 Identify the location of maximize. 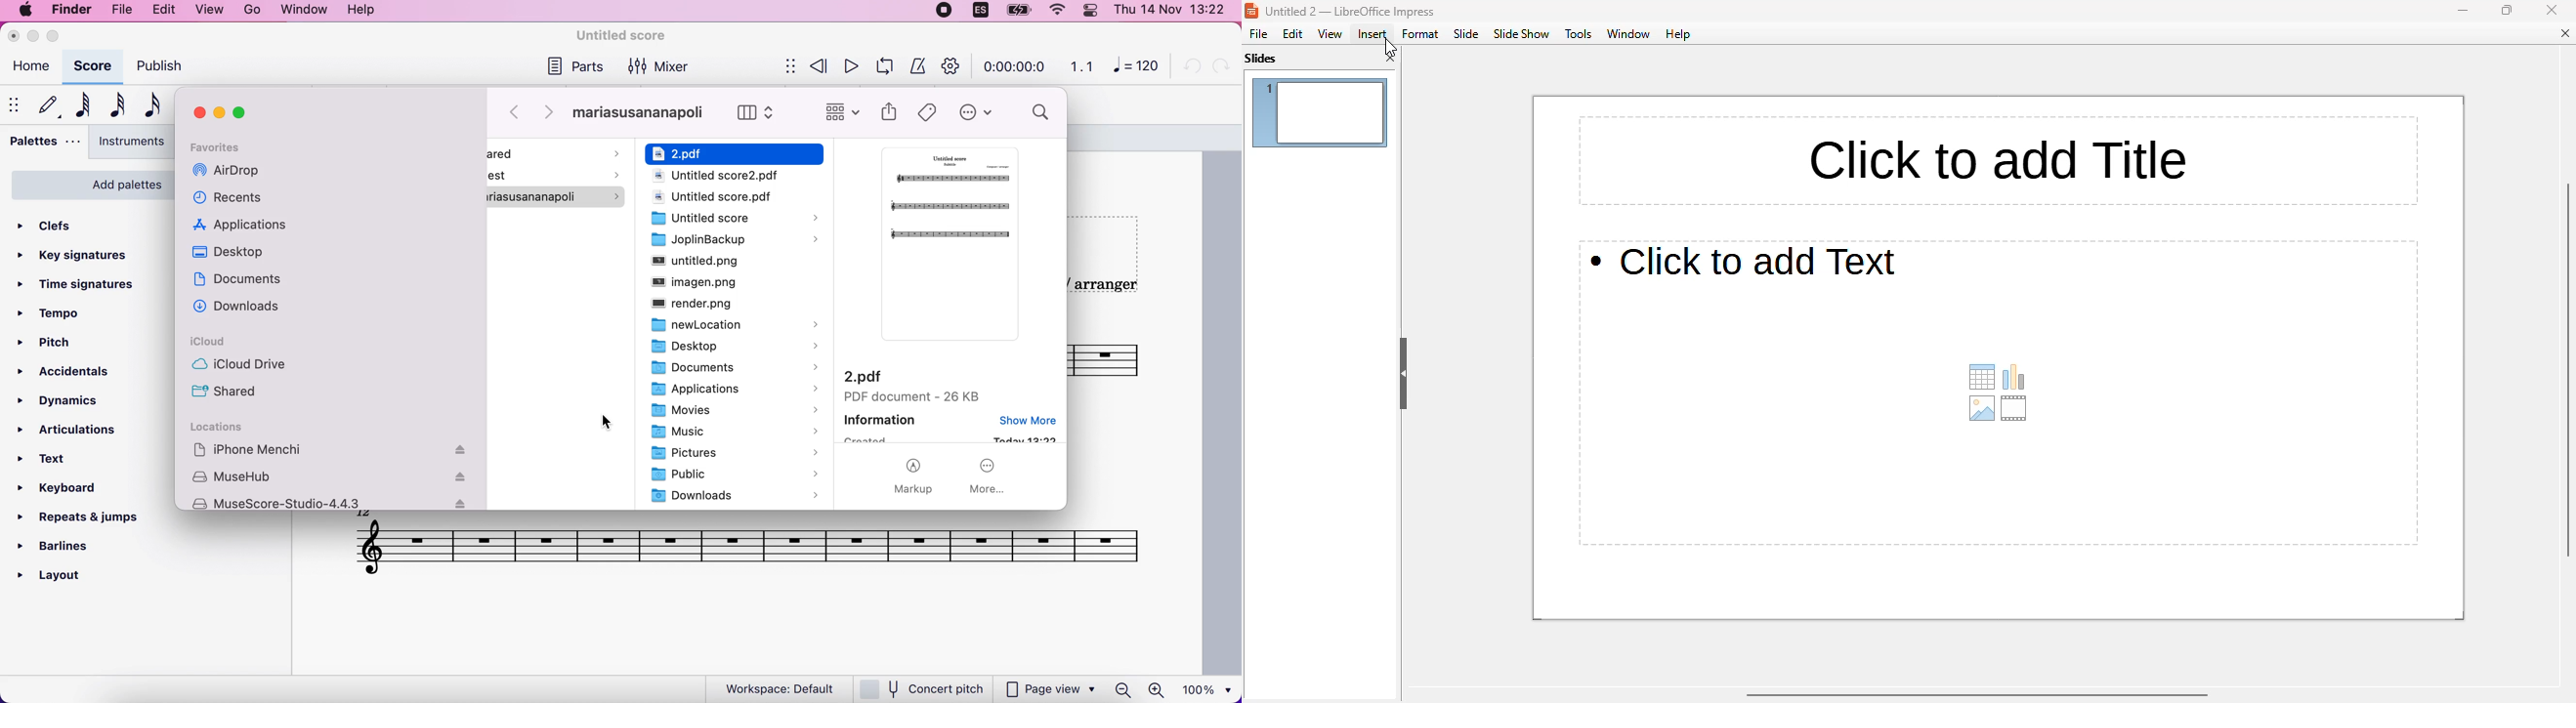
(244, 112).